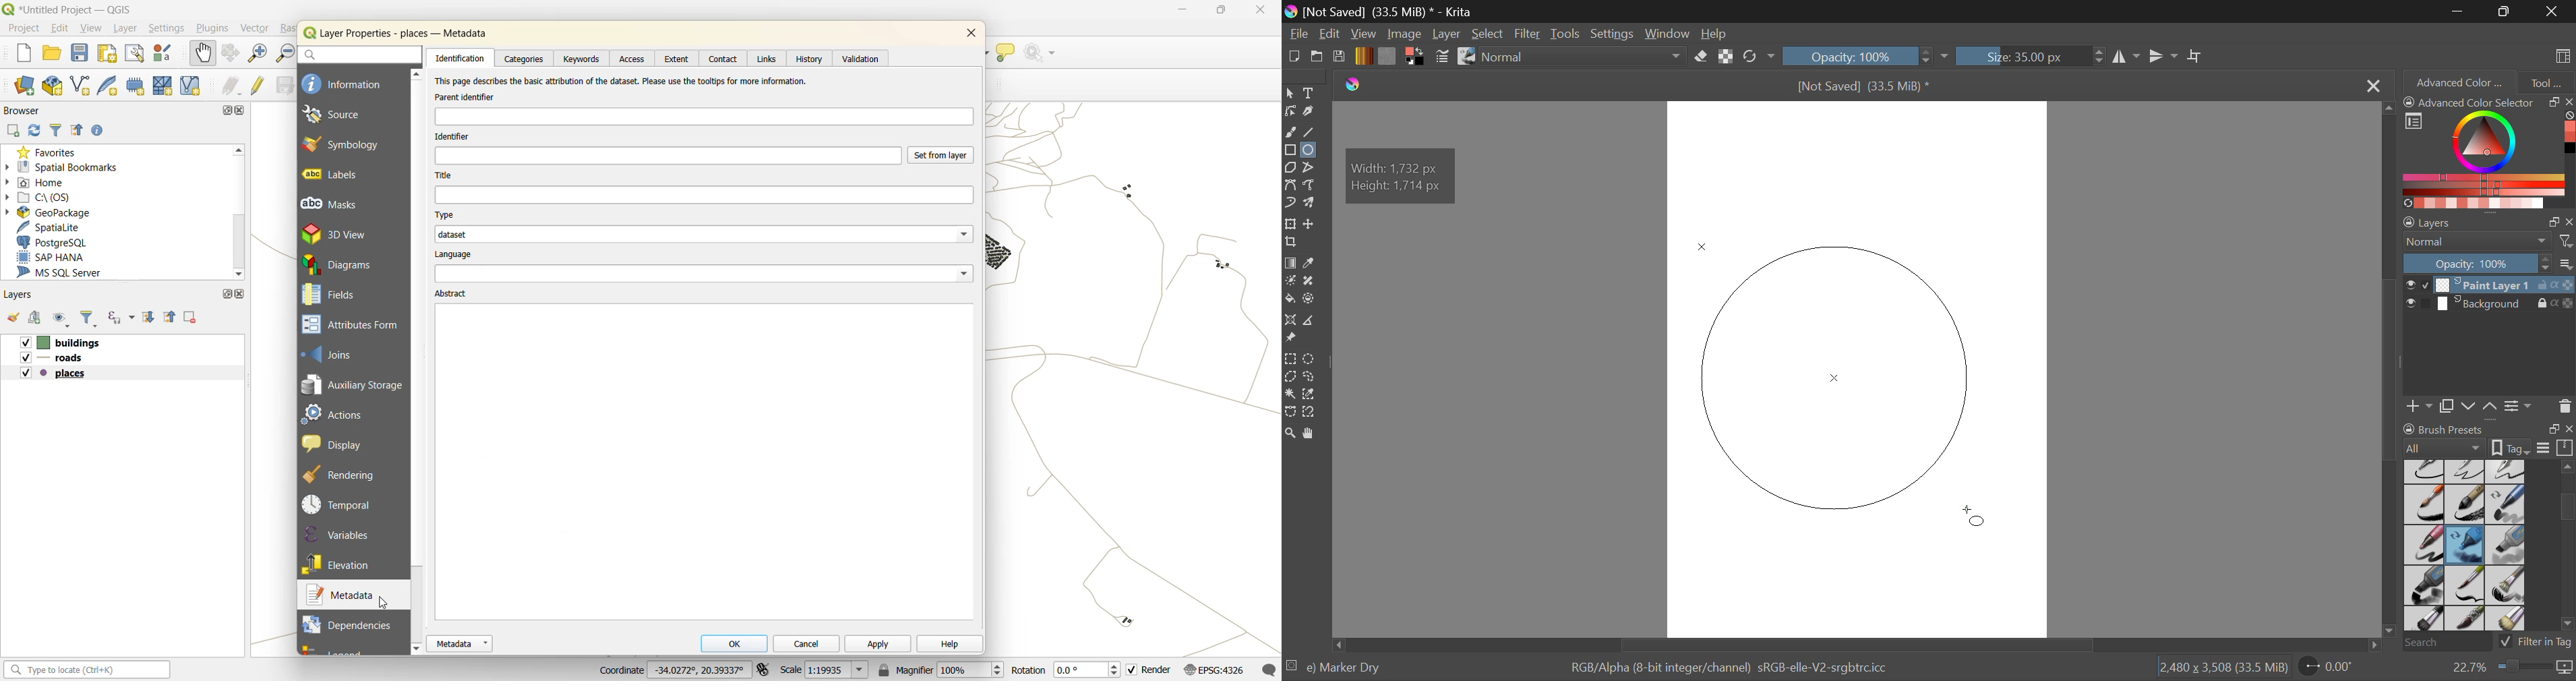  I want to click on title, so click(451, 174).